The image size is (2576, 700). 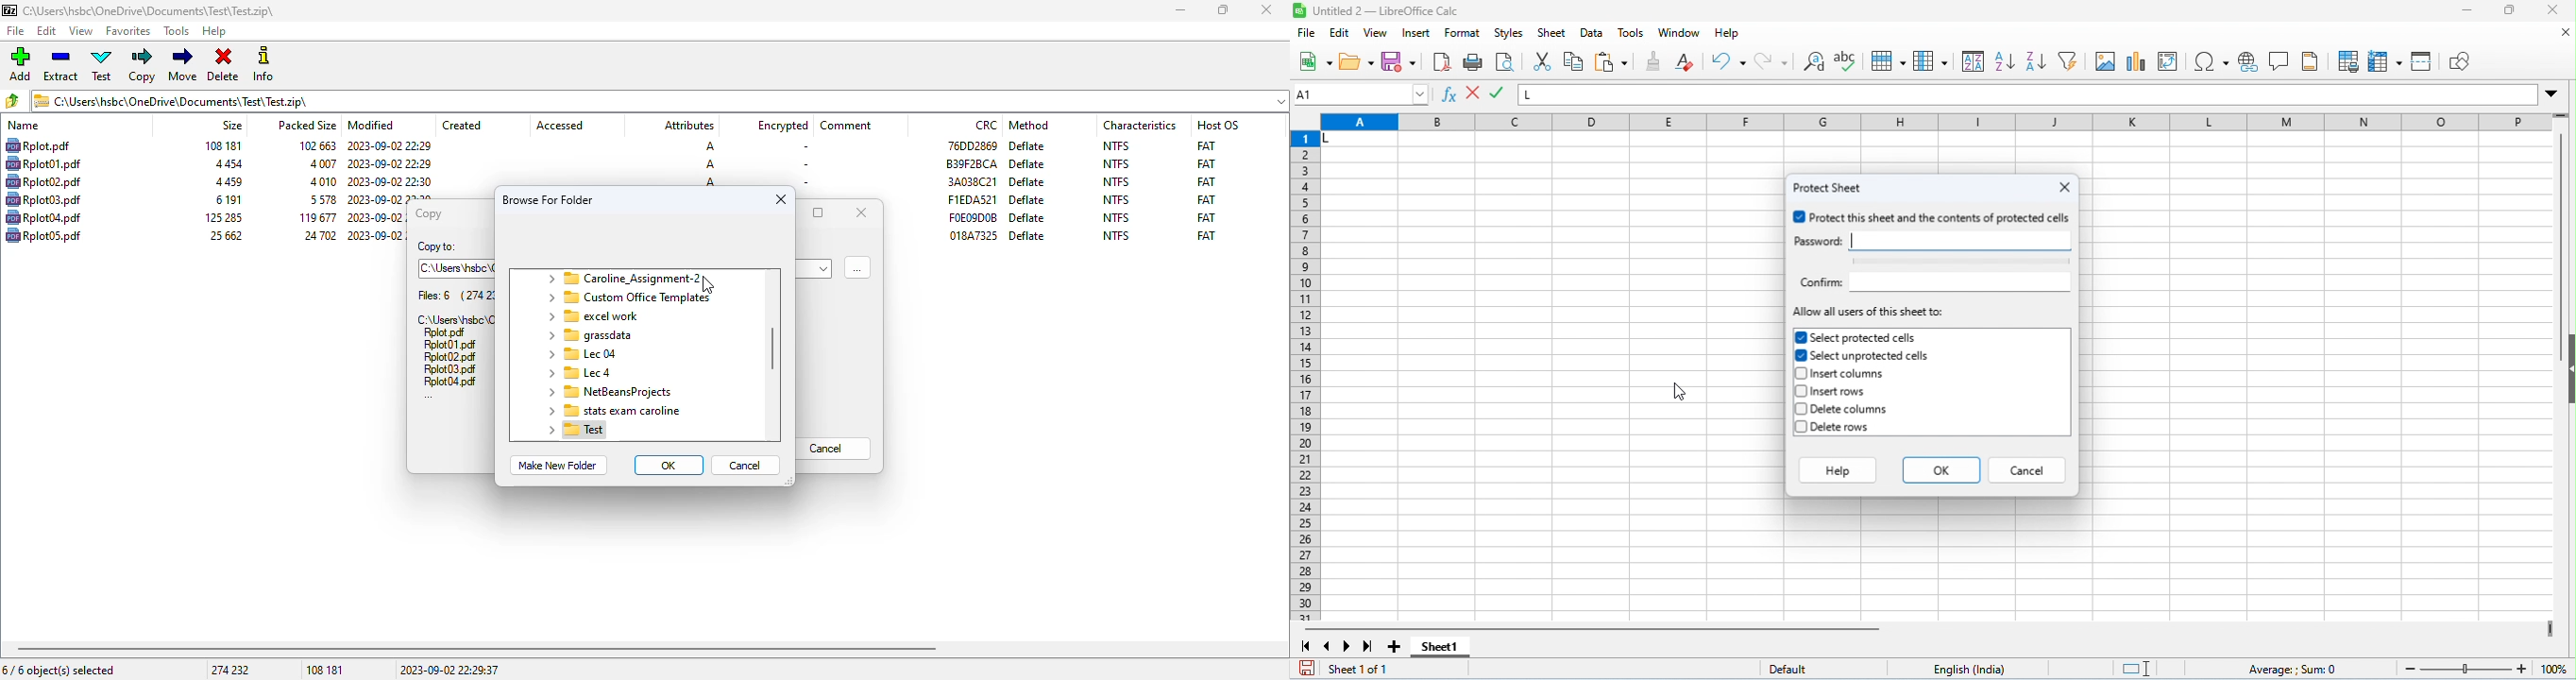 I want to click on sheet, so click(x=1552, y=33).